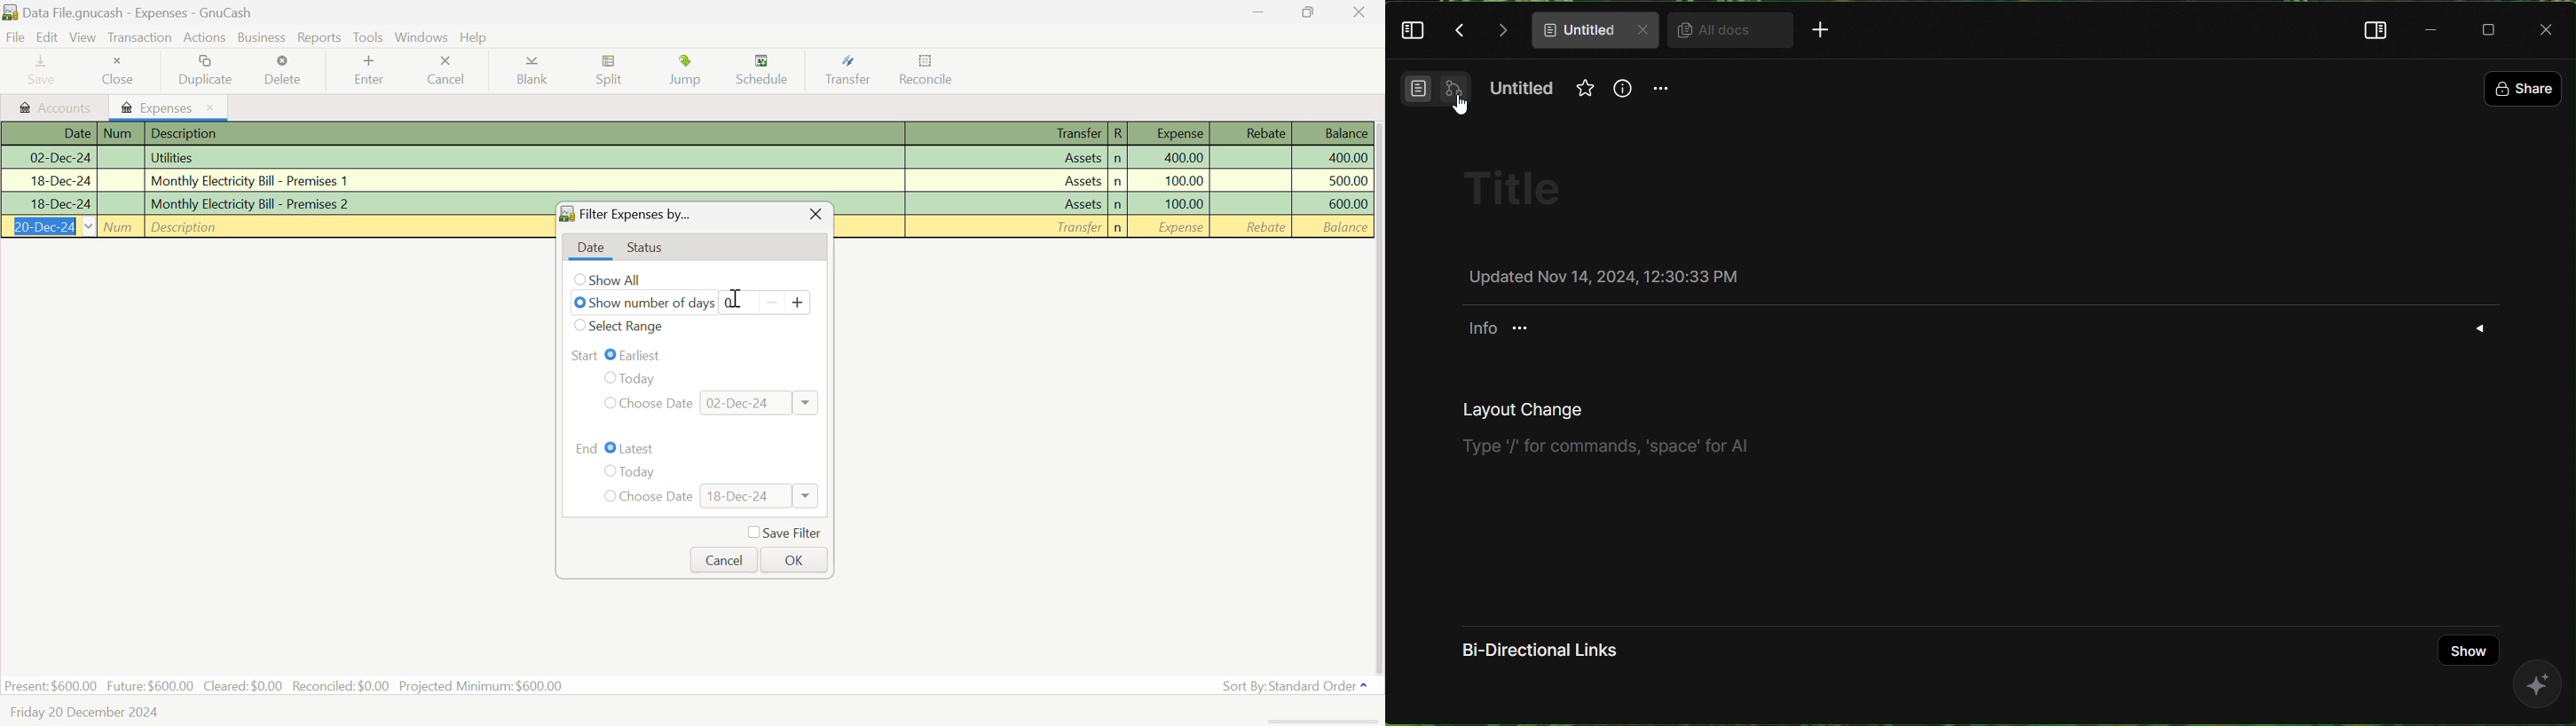  I want to click on Show number of days selected, so click(641, 304).